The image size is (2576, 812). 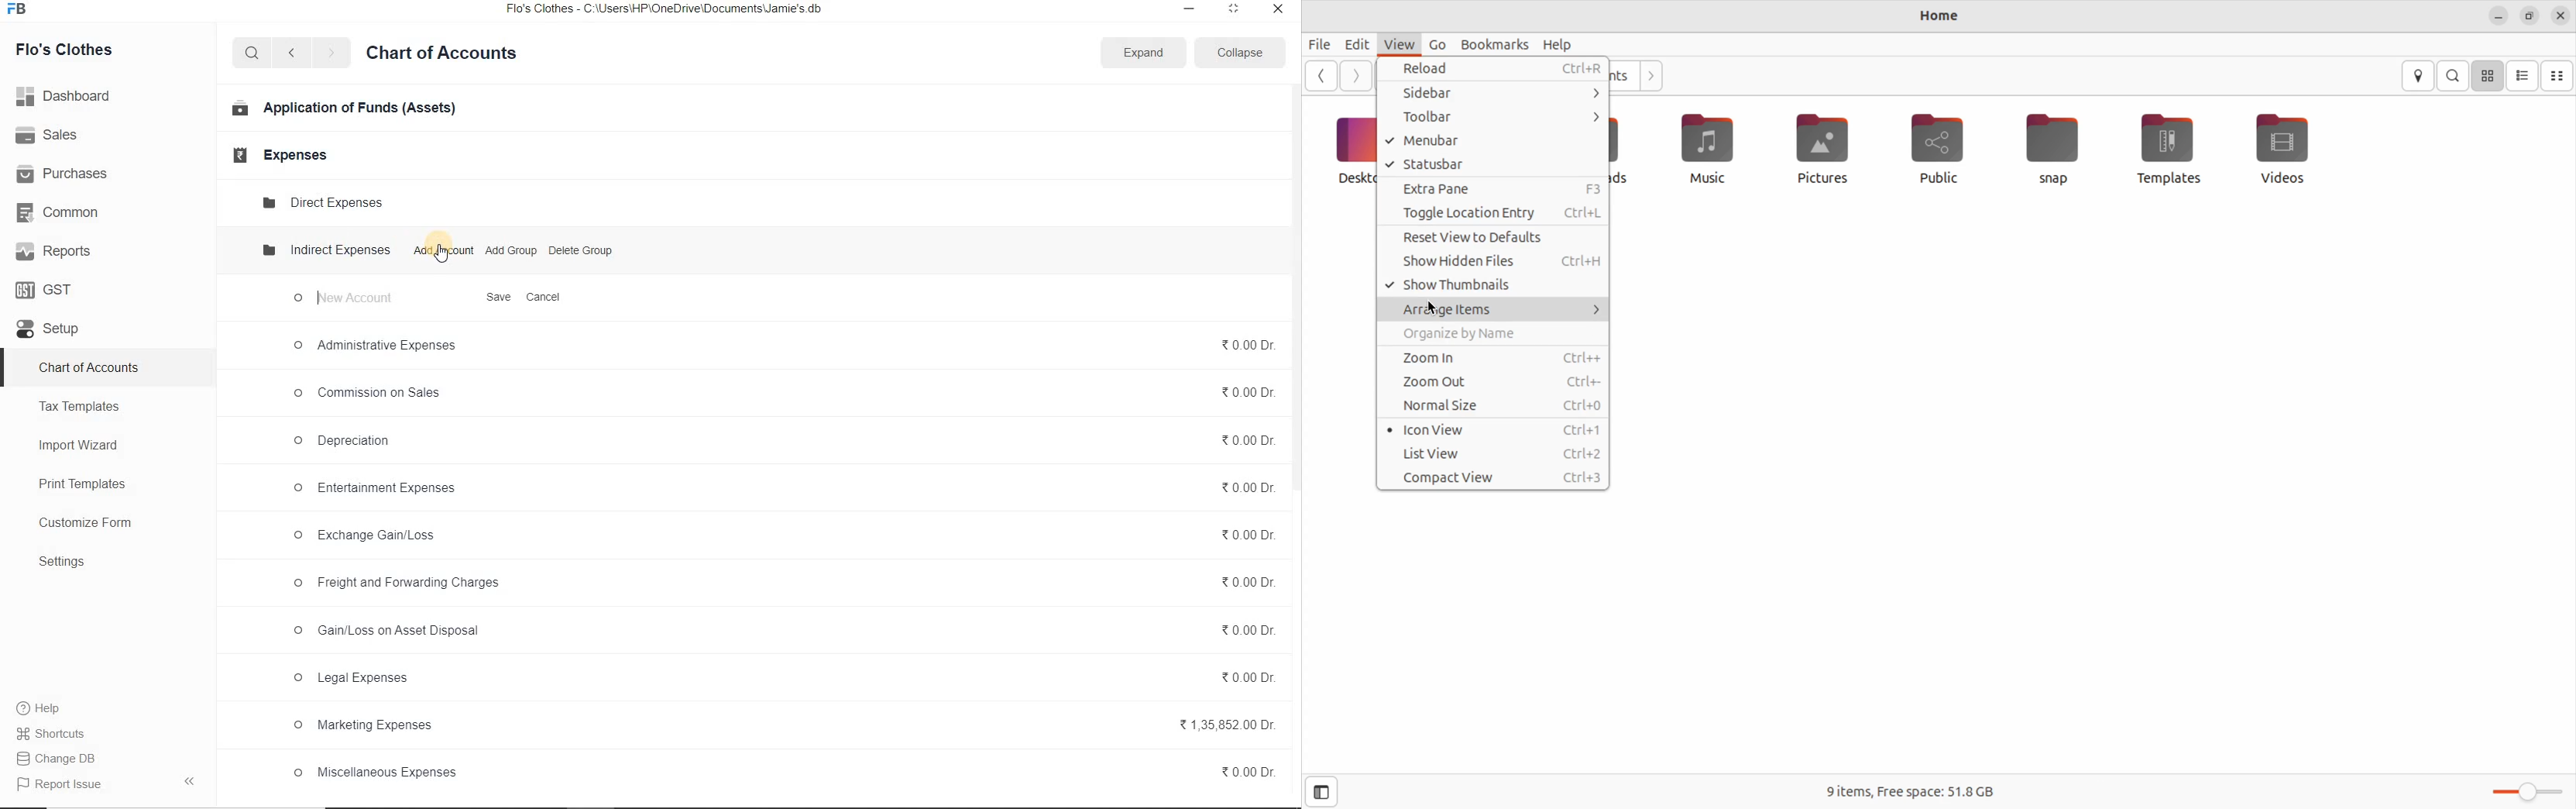 What do you see at coordinates (784, 585) in the screenshot?
I see `© Freight and Forwarding Charges 0.00 Dr.` at bounding box center [784, 585].